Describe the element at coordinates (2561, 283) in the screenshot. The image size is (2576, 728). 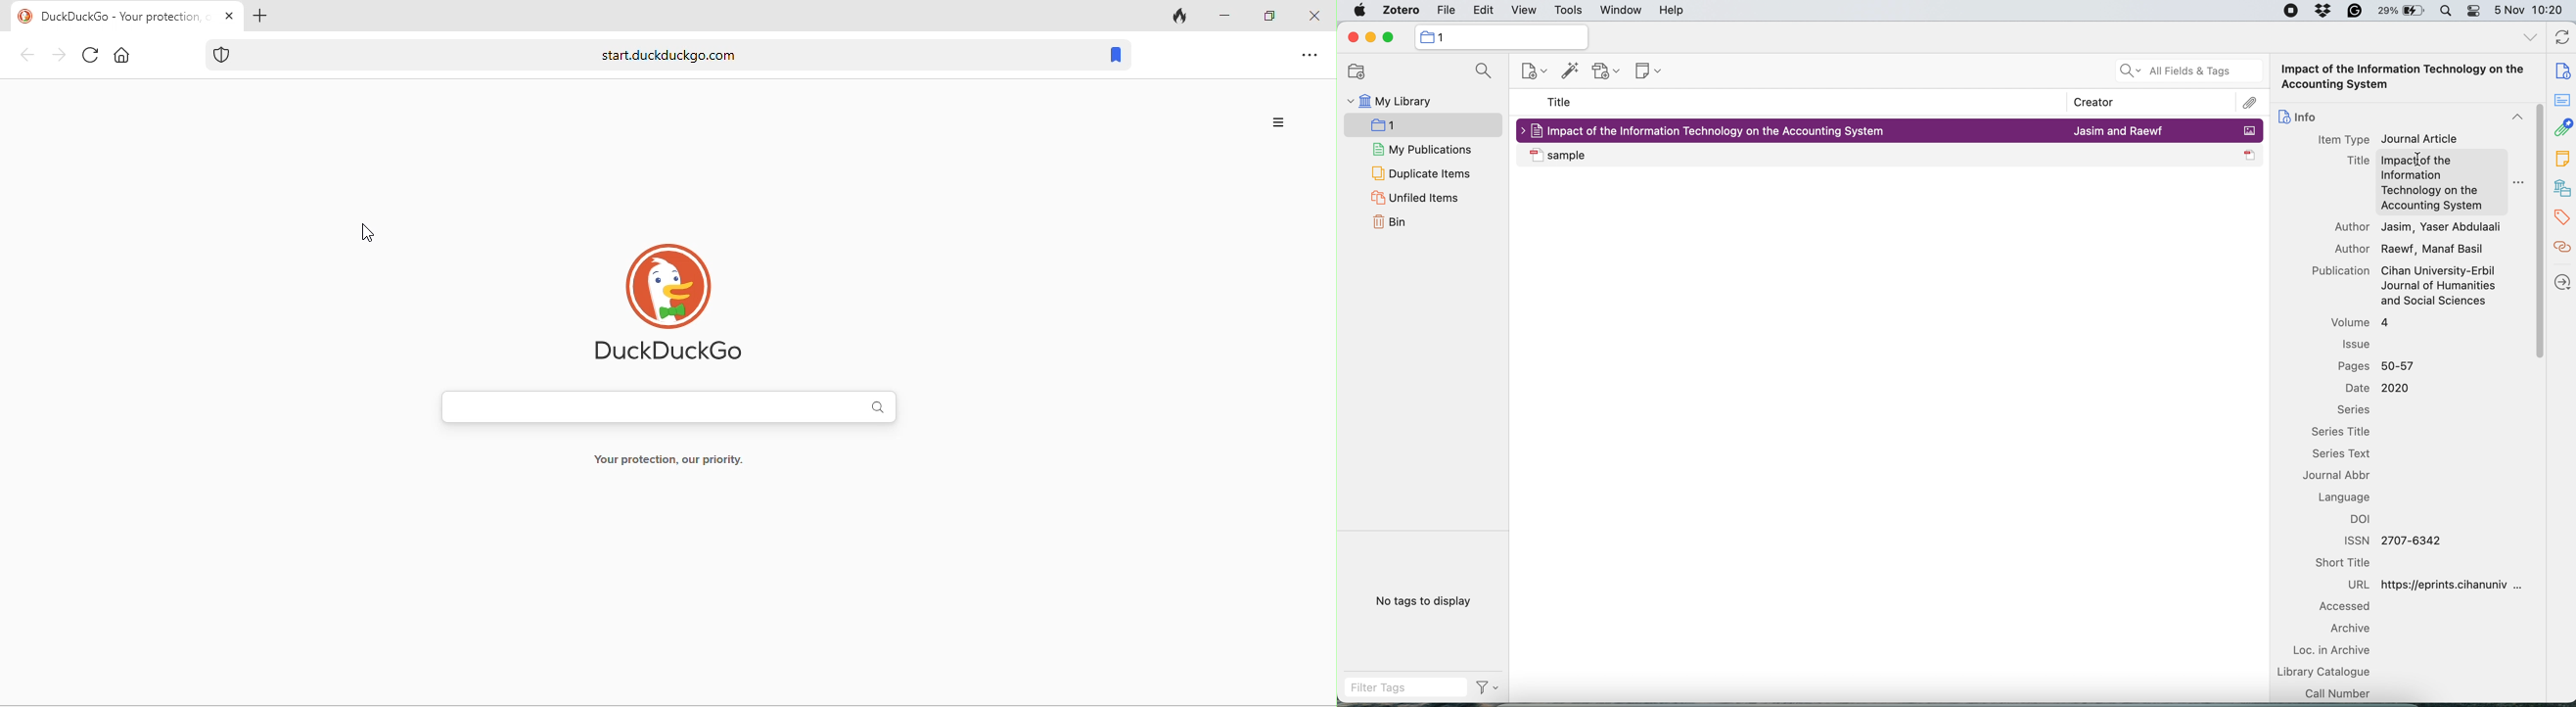
I see `locate` at that location.